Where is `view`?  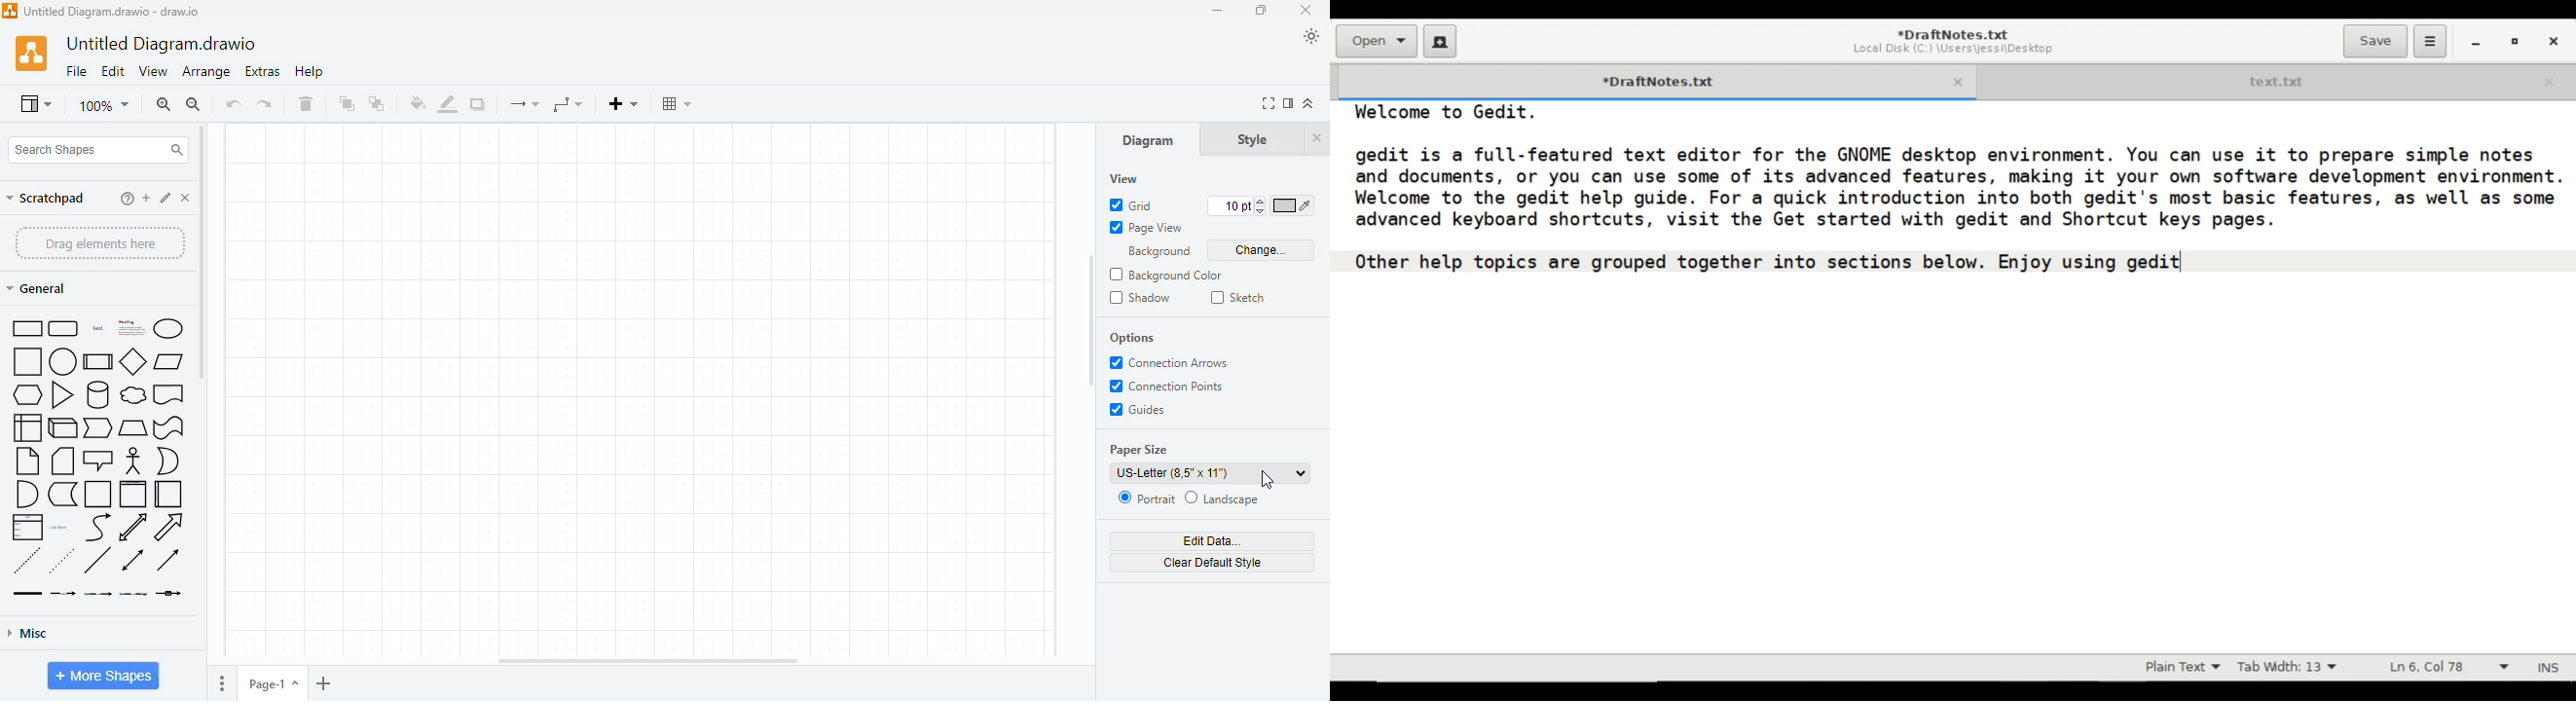 view is located at coordinates (35, 105).